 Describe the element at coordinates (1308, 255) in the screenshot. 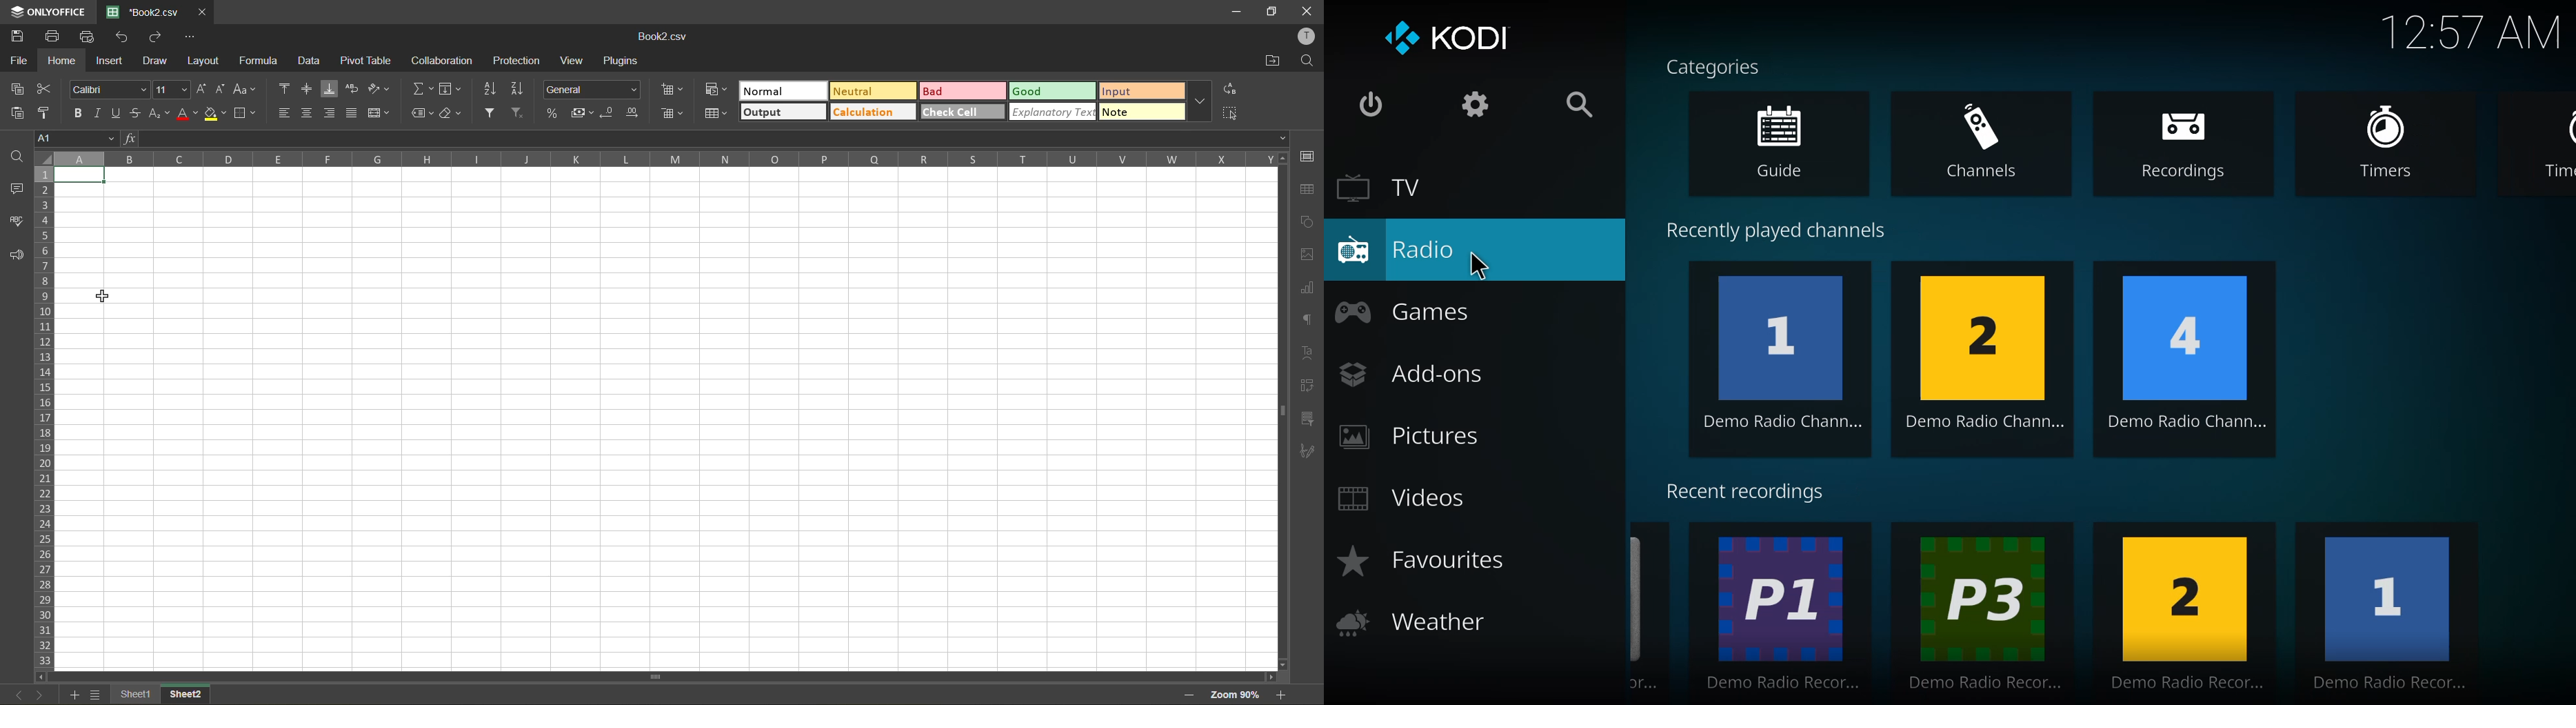

I see `images` at that location.